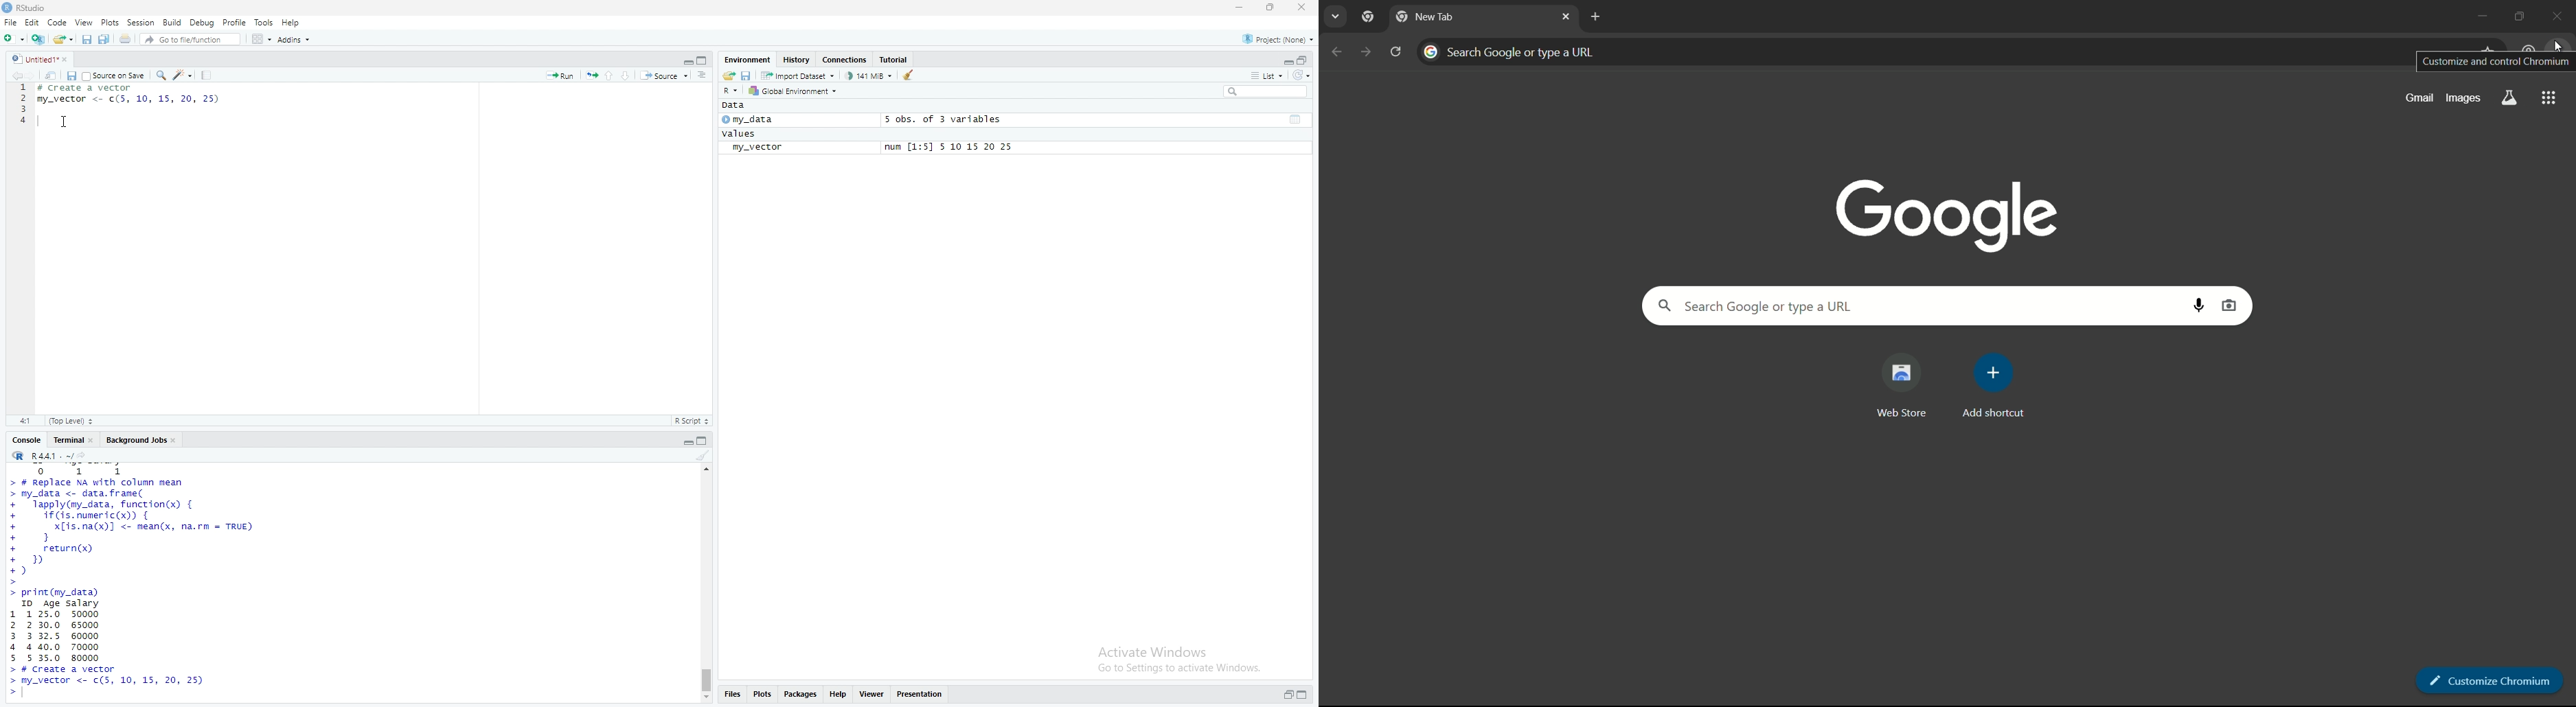 The width and height of the screenshot is (2576, 728). I want to click on list, so click(1267, 77).